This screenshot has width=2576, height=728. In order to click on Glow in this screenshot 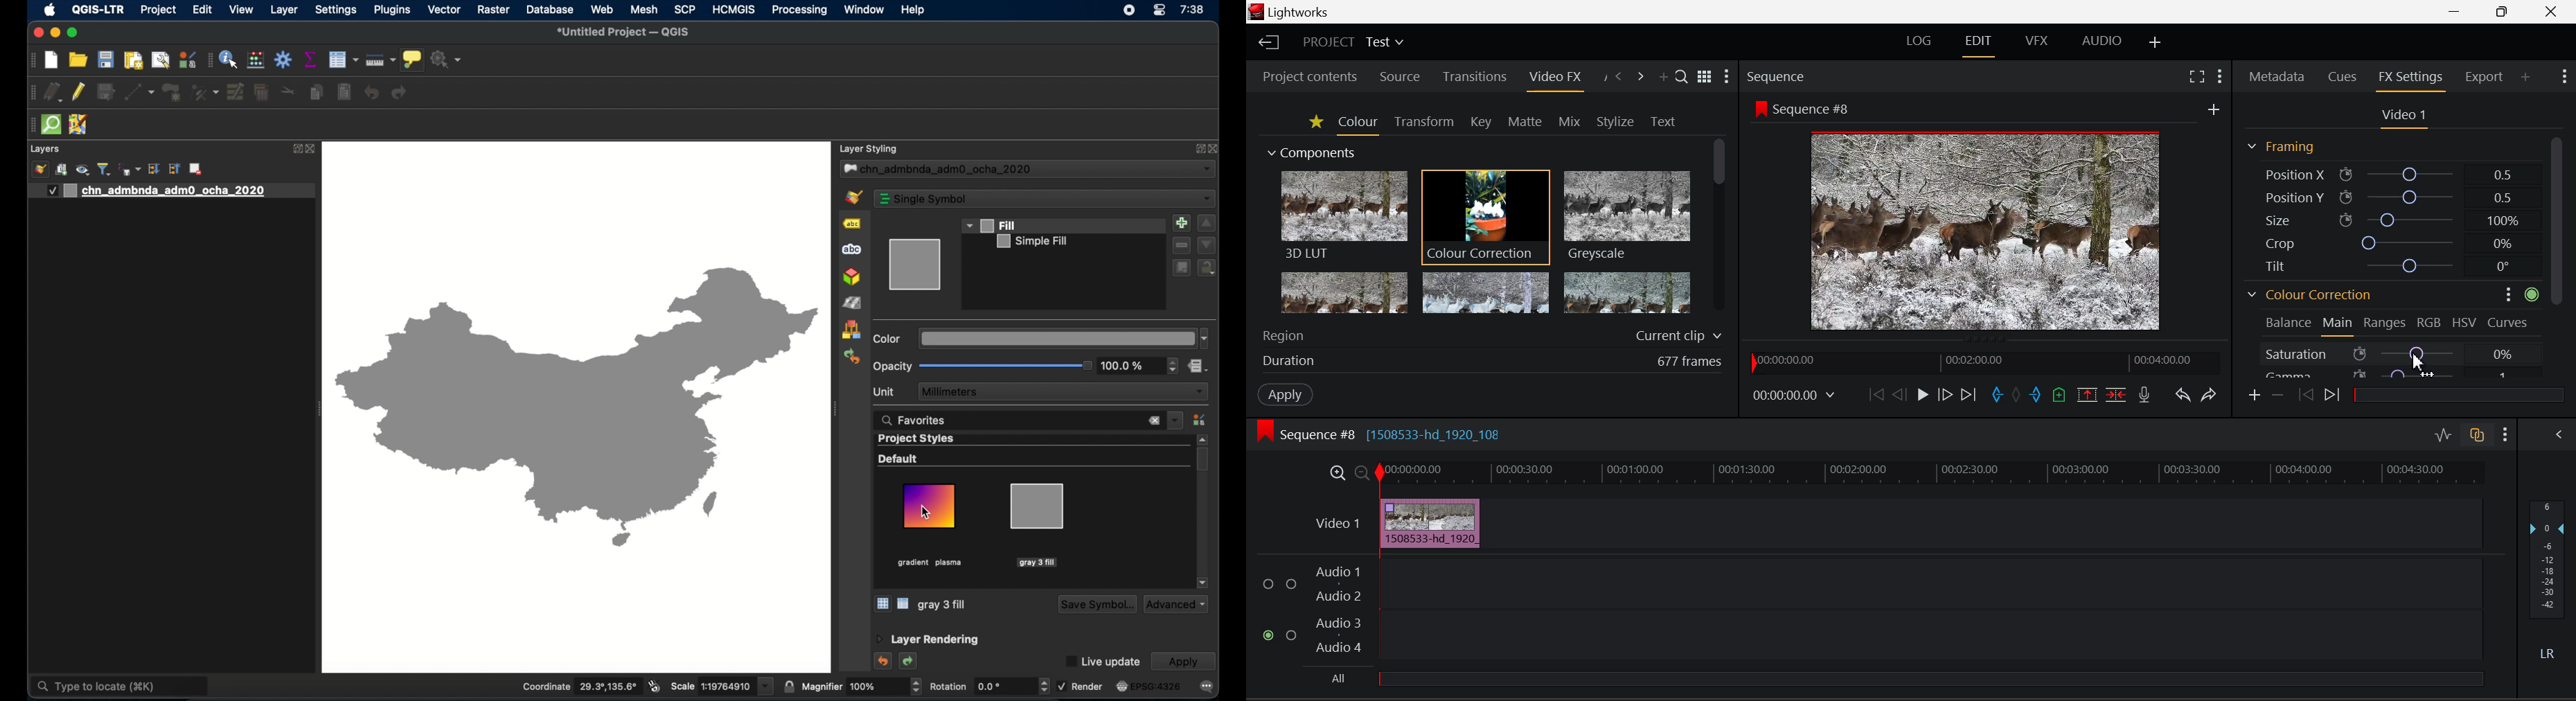, I will do `click(1345, 292)`.